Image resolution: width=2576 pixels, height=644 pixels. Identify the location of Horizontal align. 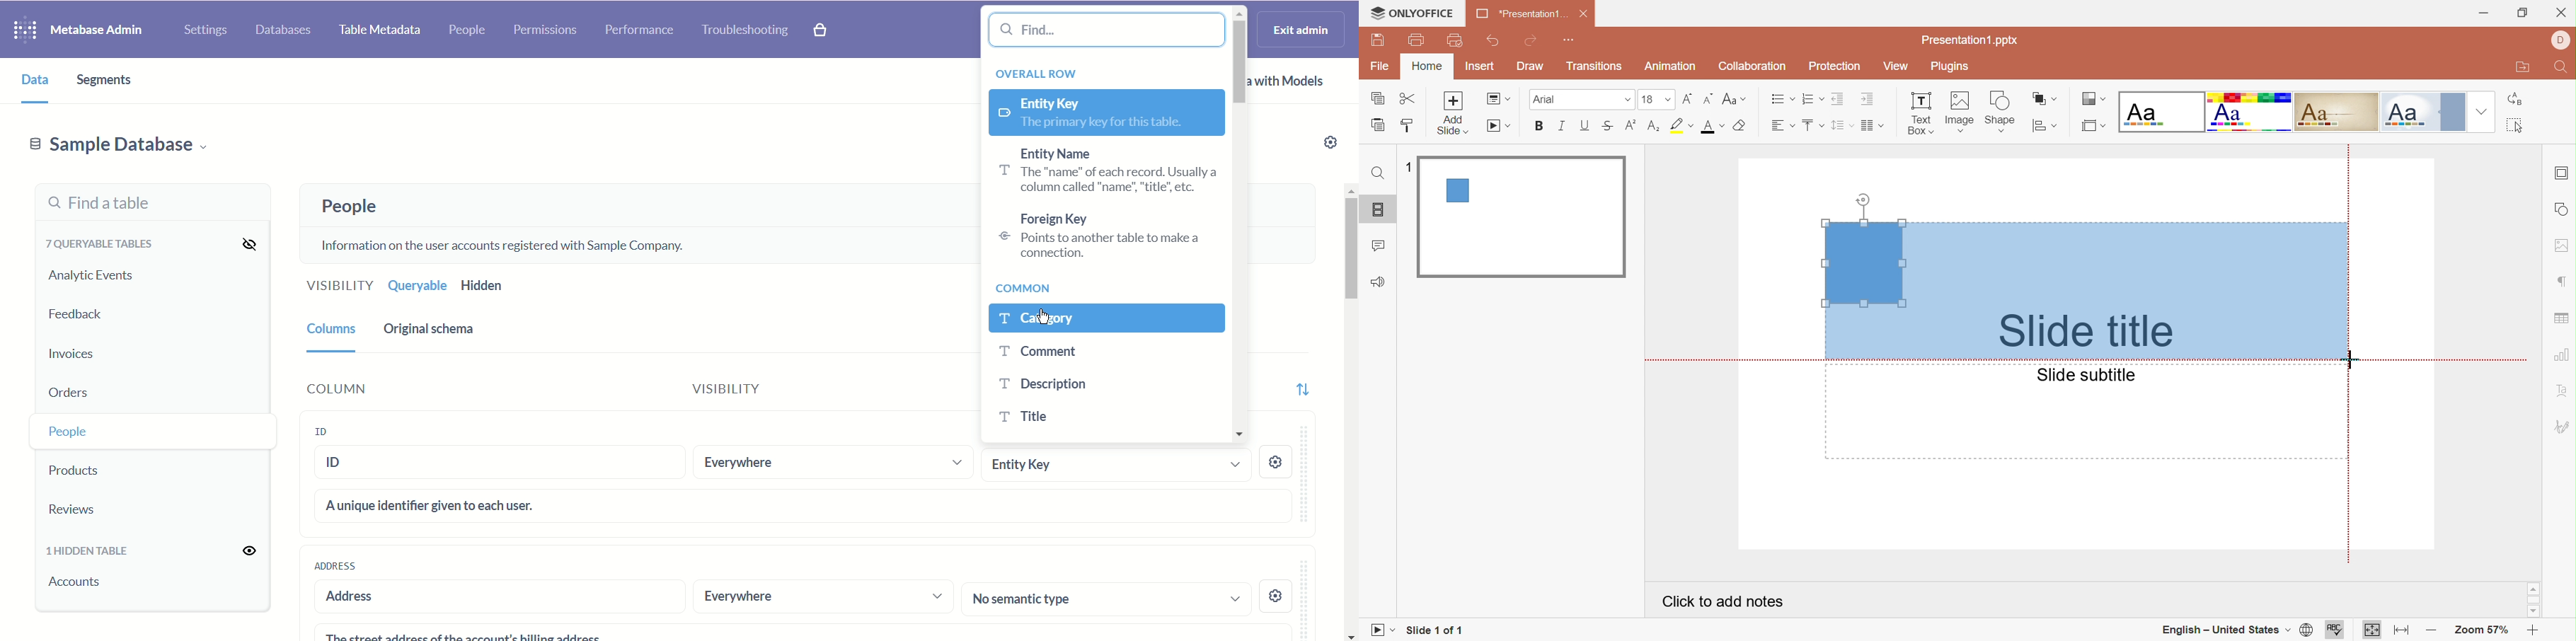
(1784, 125).